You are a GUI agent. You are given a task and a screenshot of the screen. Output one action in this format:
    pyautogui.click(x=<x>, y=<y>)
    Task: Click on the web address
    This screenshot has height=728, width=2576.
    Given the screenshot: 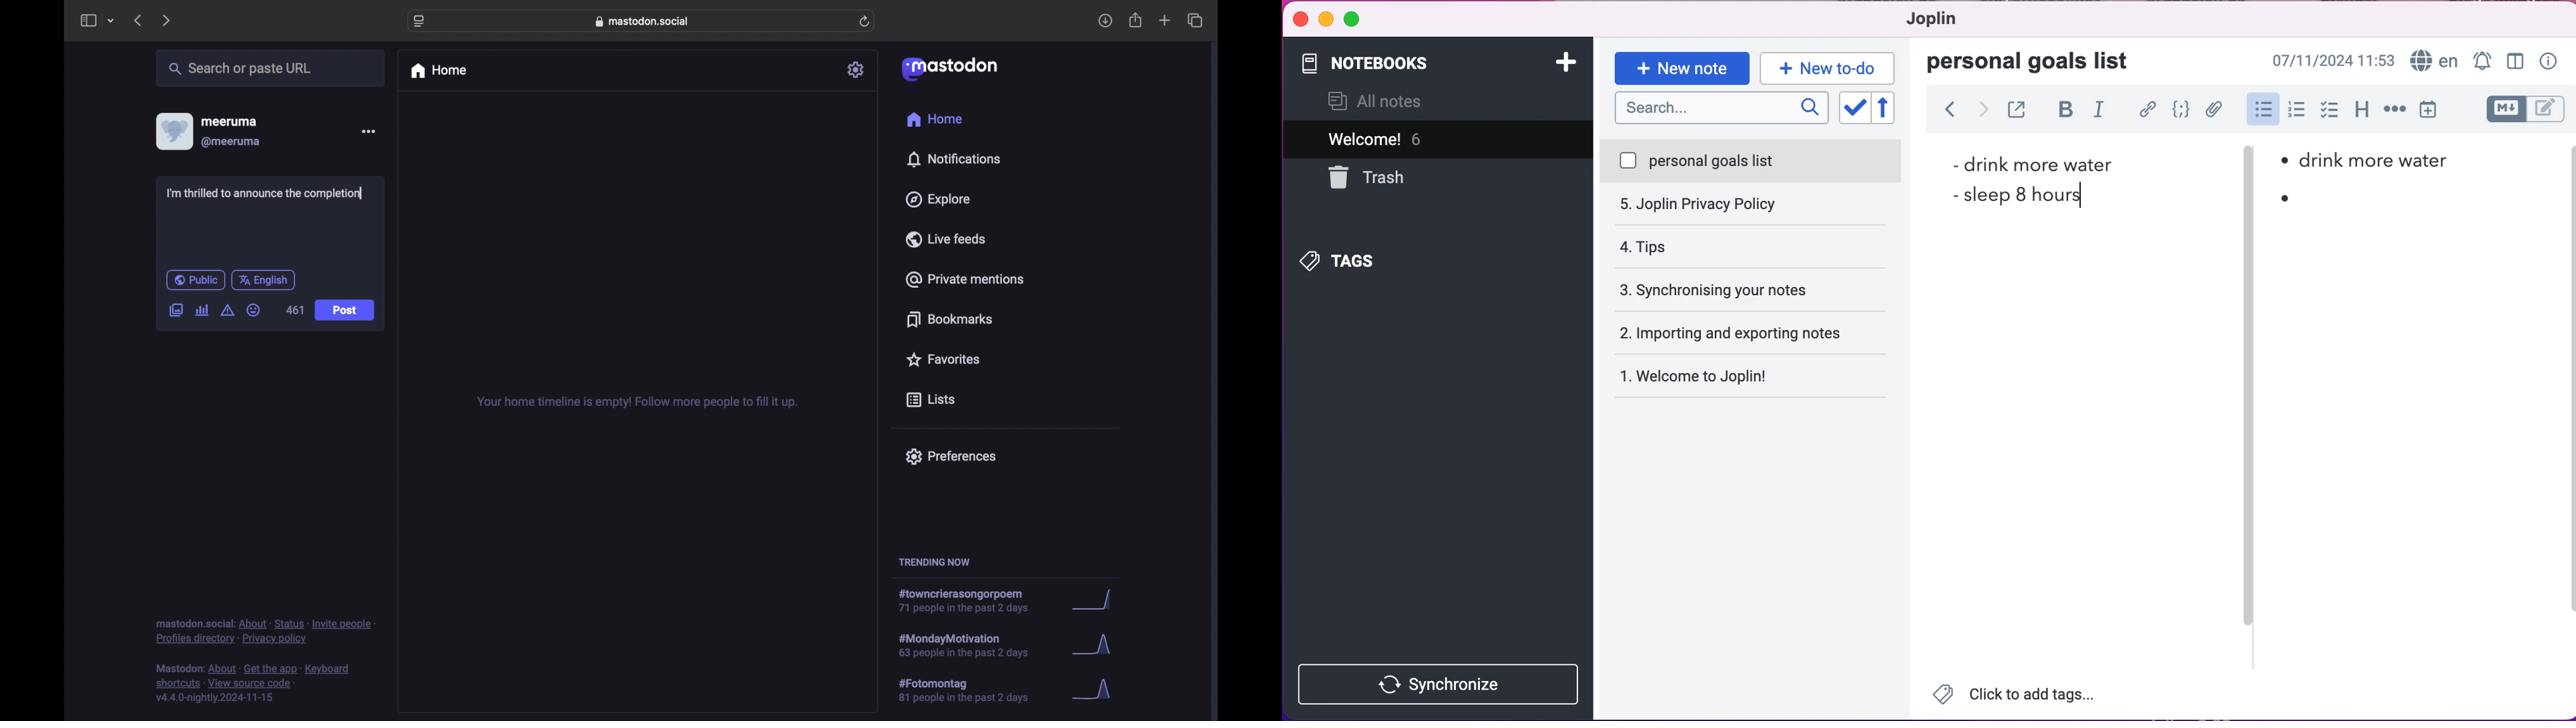 What is the action you would take?
    pyautogui.click(x=642, y=21)
    